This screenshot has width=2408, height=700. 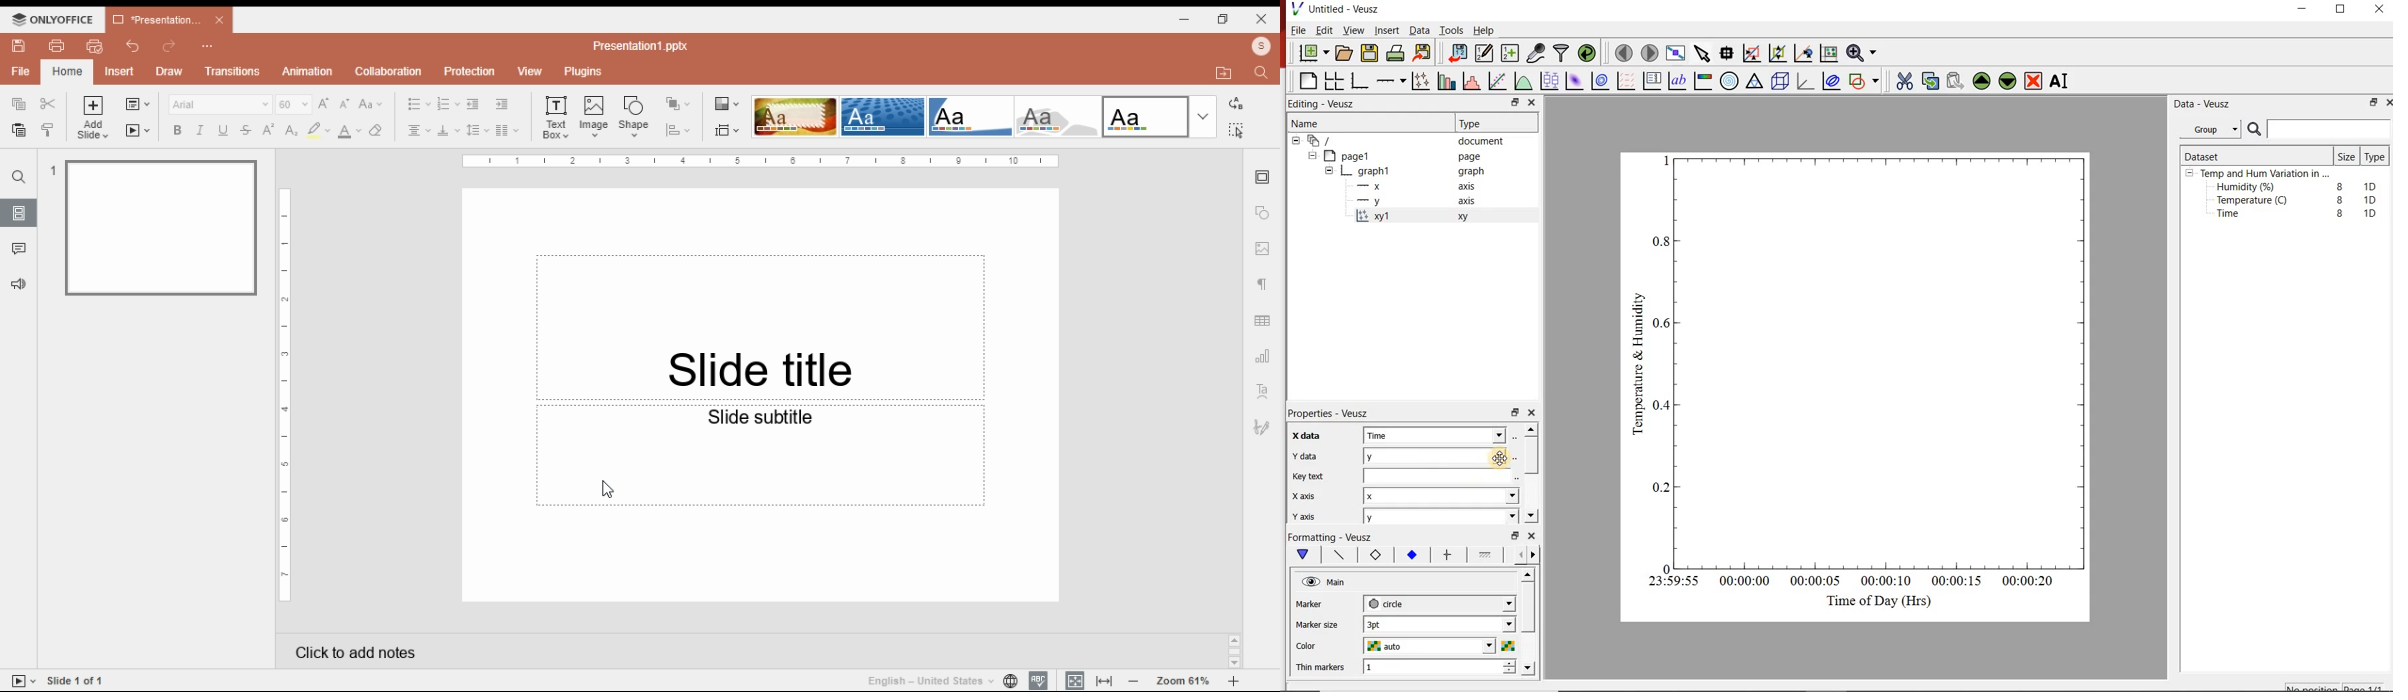 I want to click on Cursor, so click(x=1487, y=457).